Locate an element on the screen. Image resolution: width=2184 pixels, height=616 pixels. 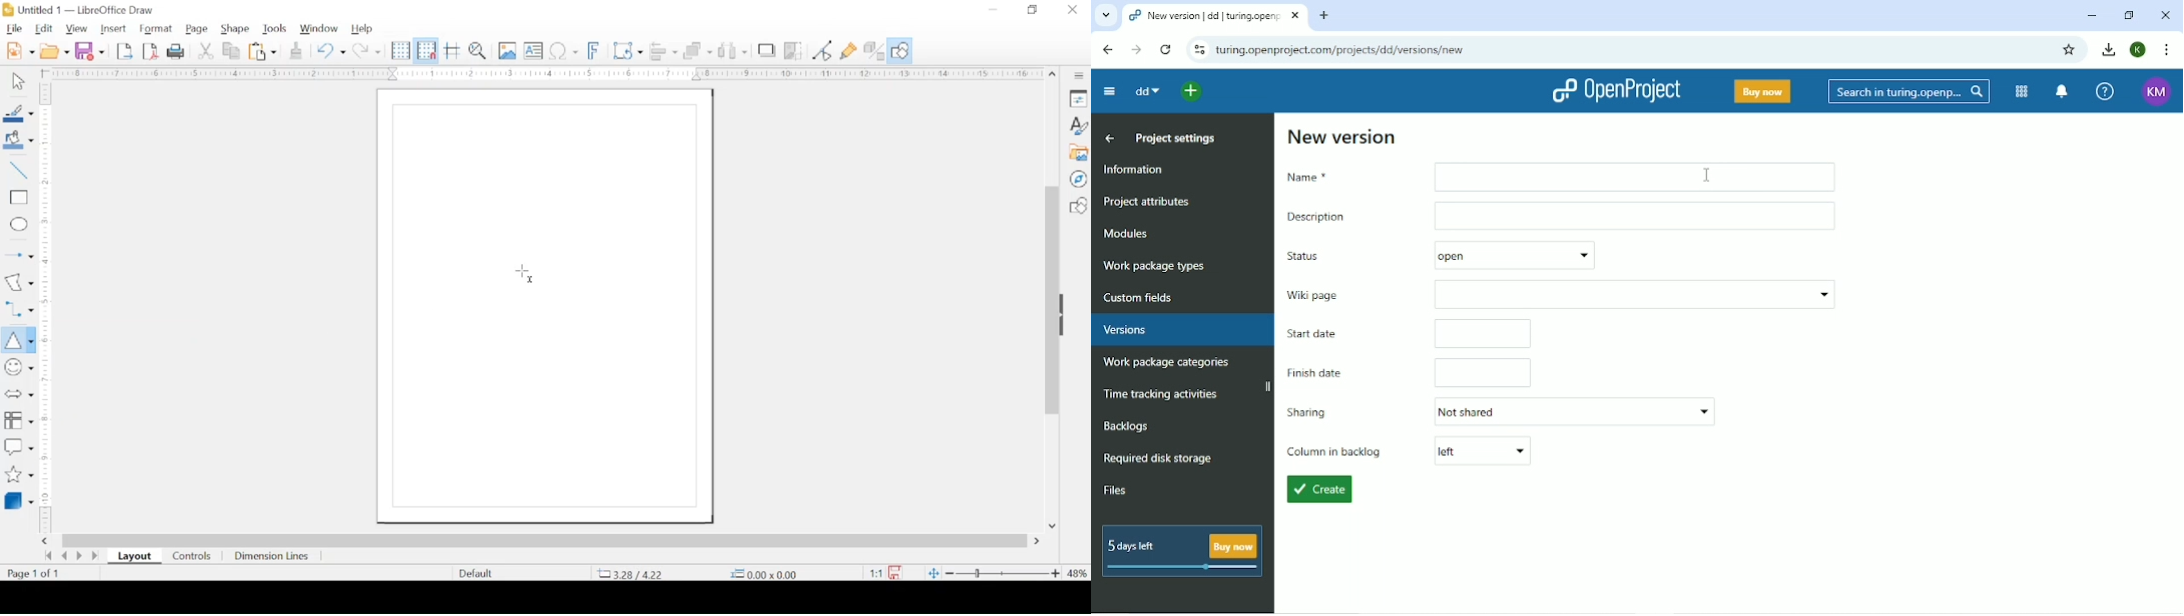
undo is located at coordinates (331, 51).